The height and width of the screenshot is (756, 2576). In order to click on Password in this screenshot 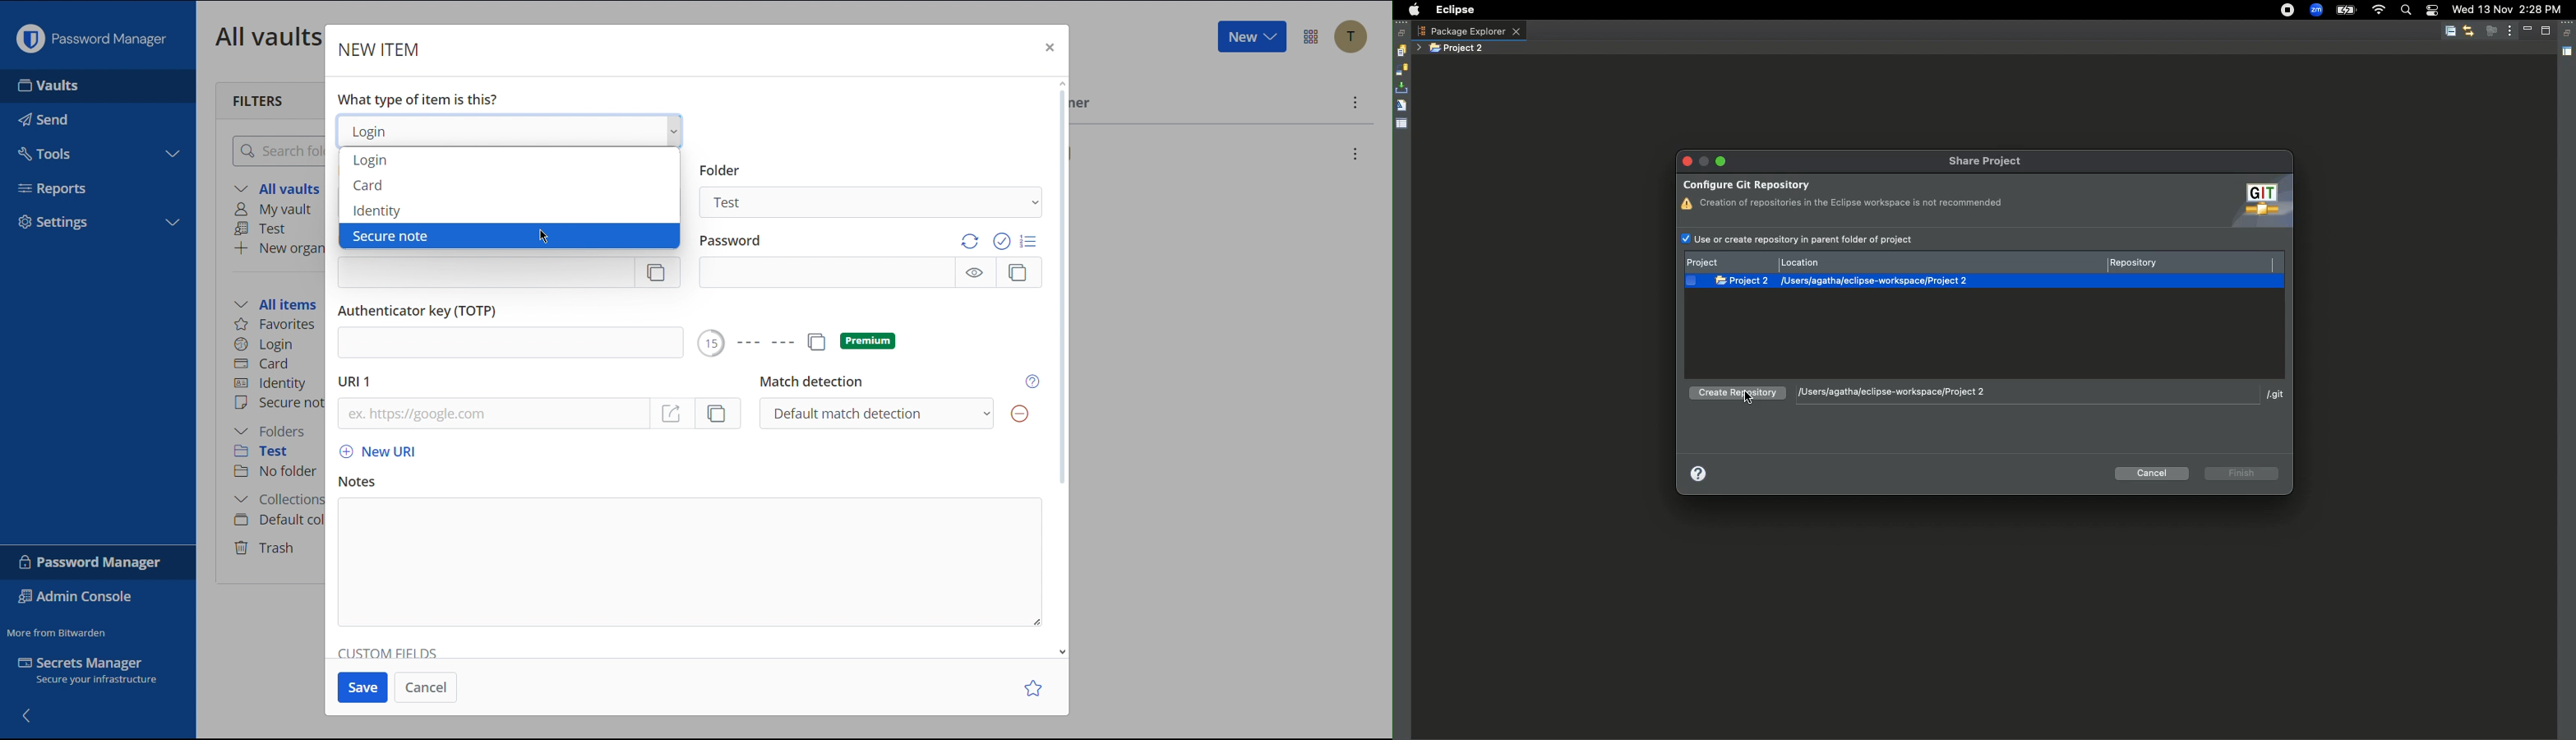, I will do `click(737, 240)`.